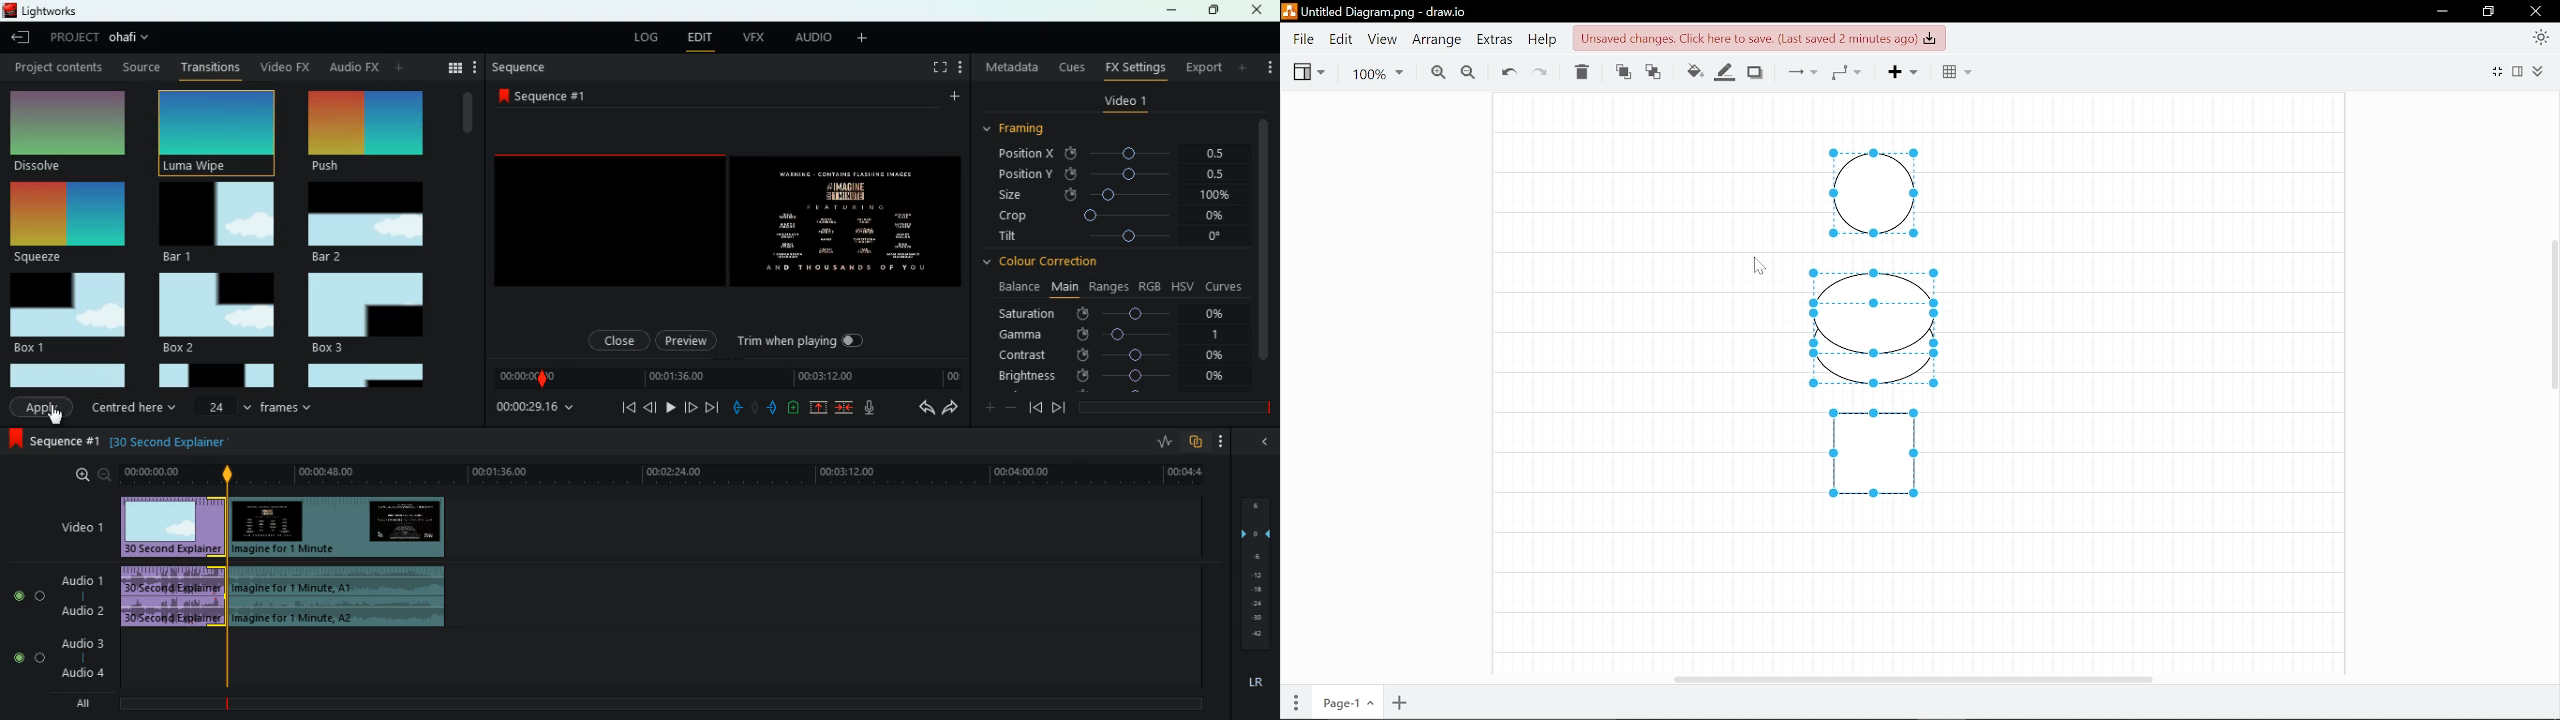 The width and height of the screenshot is (2576, 728). I want to click on Diagram, so click(1873, 375).